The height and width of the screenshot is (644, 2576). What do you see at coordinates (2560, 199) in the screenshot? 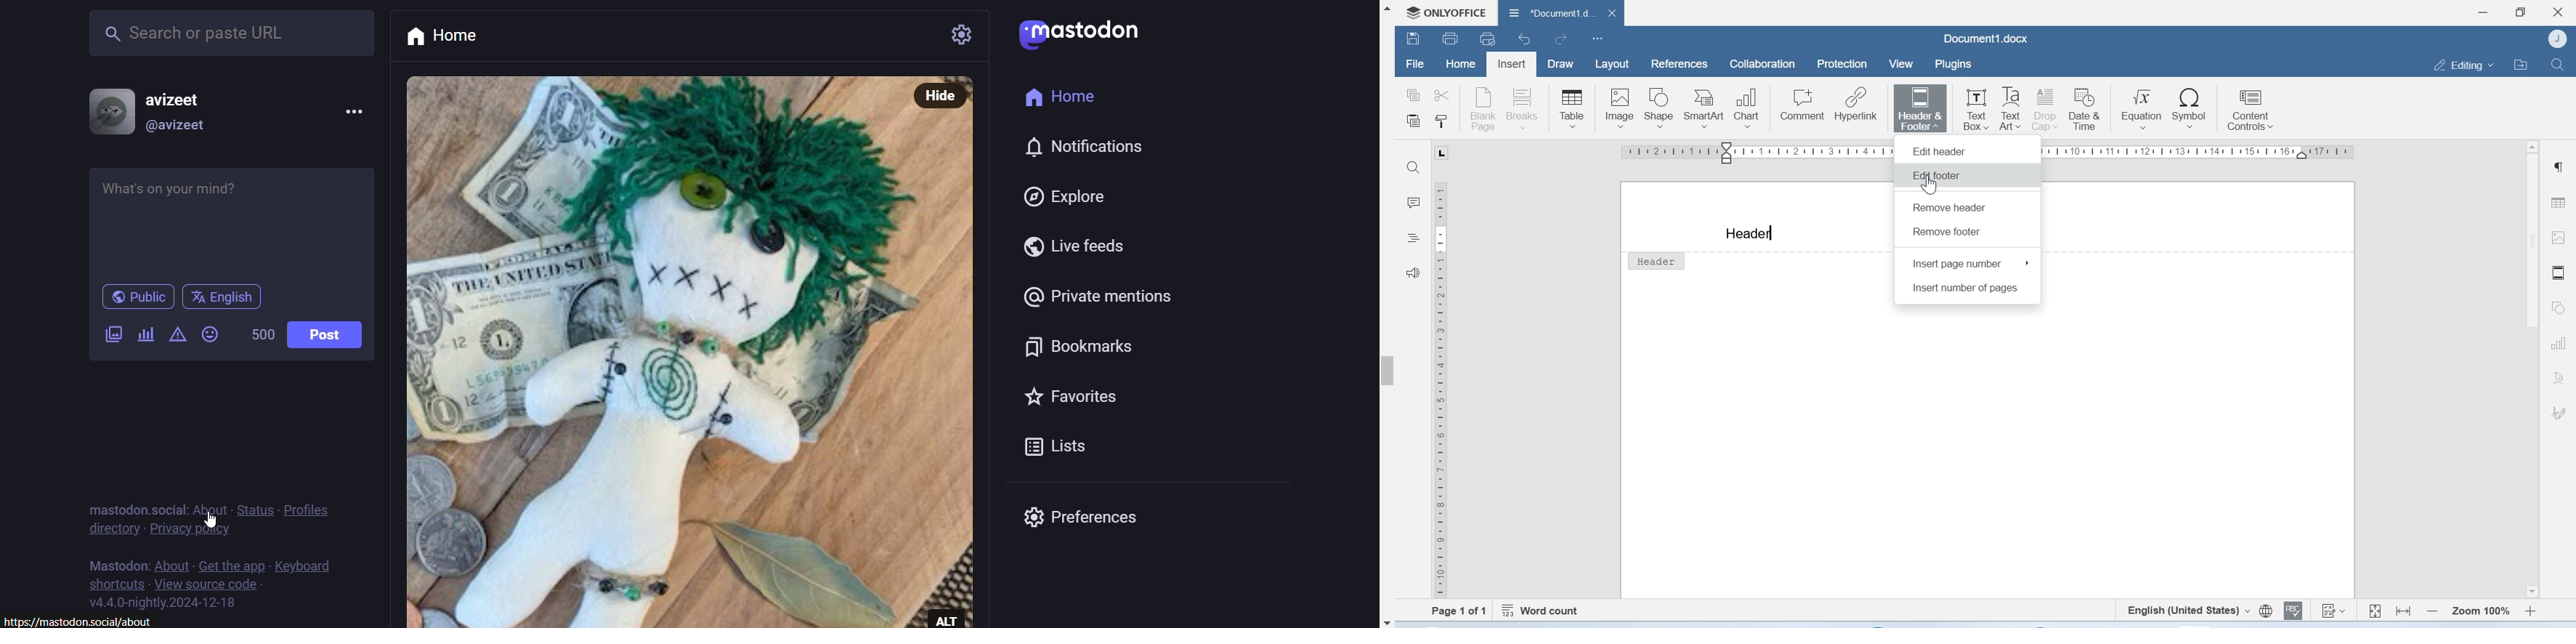
I see `Table` at bounding box center [2560, 199].